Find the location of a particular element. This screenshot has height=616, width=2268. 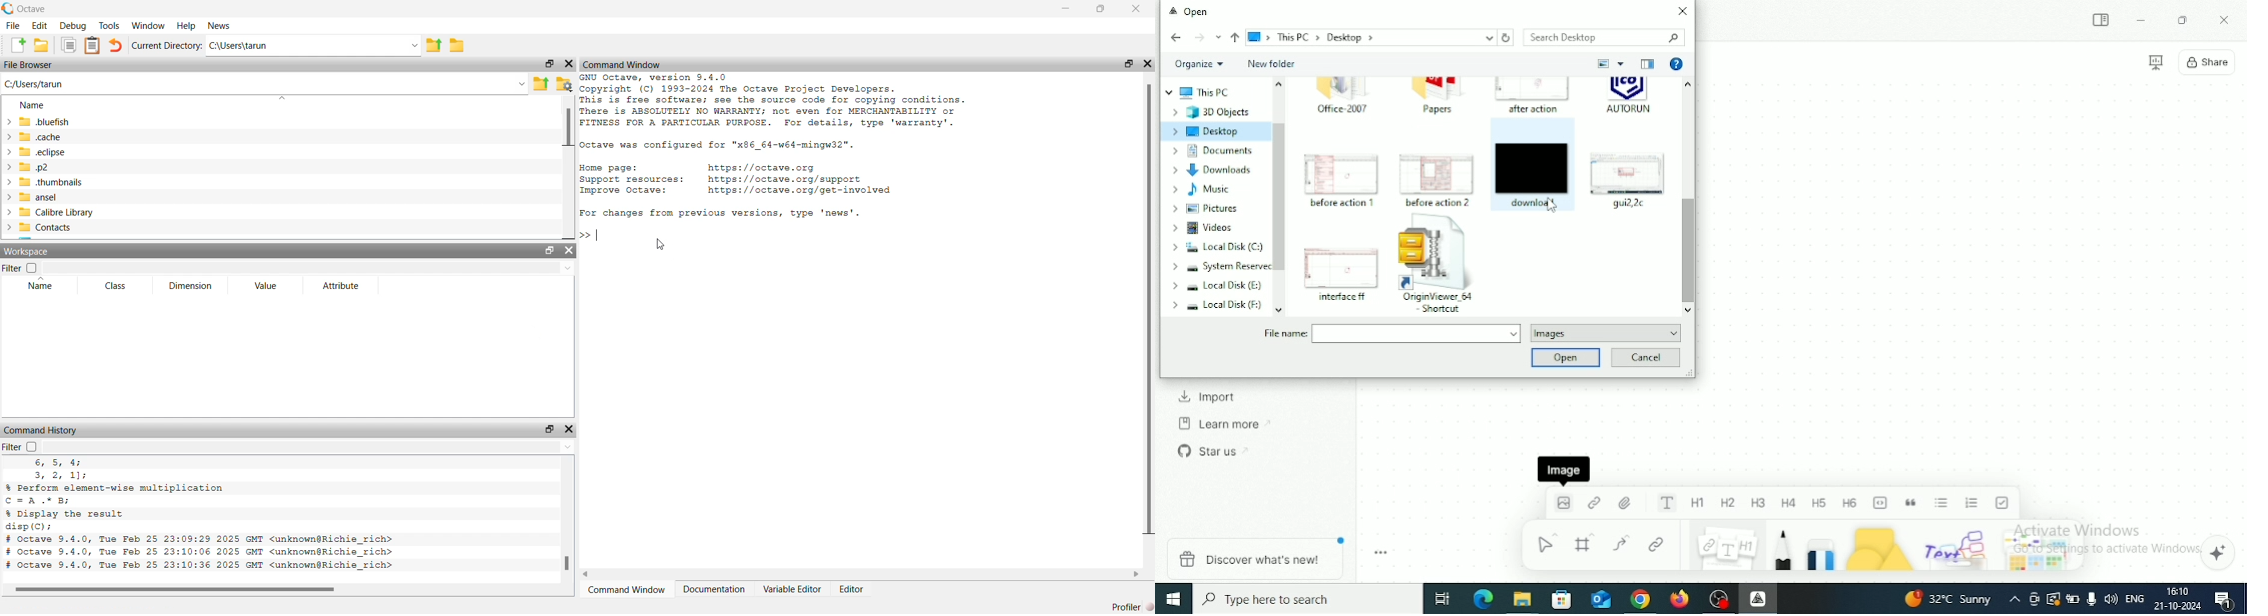

Folder Settings is located at coordinates (565, 84).